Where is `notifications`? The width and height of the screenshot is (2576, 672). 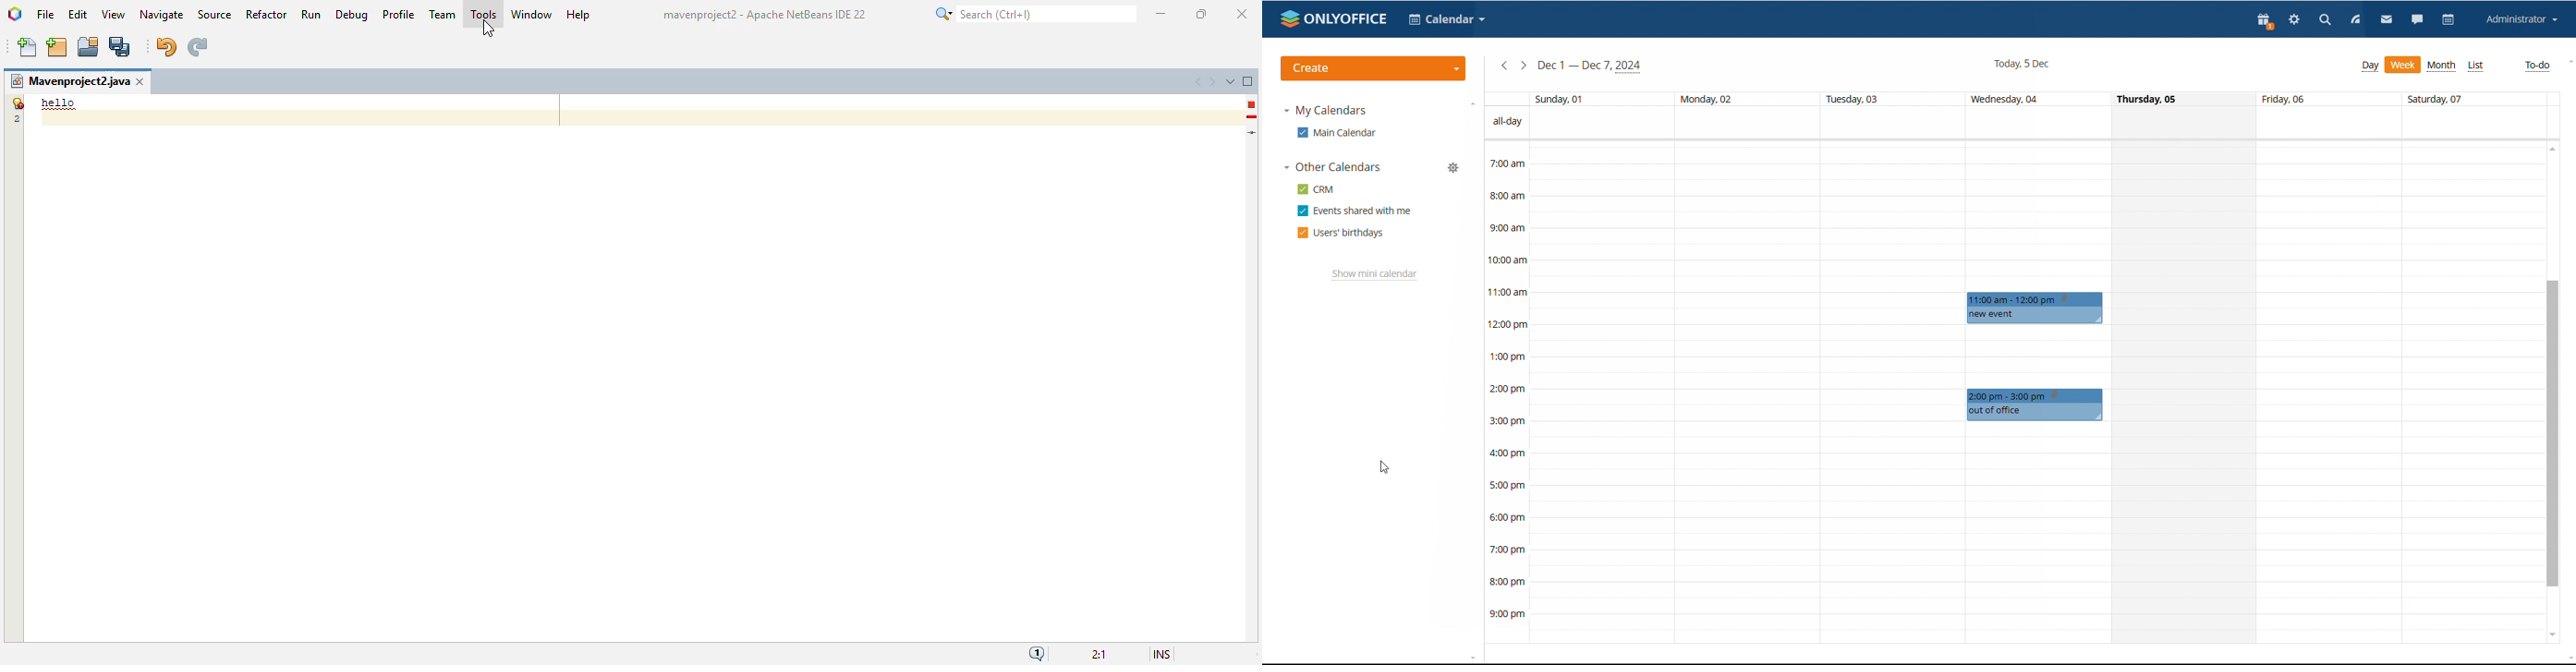
notifications is located at coordinates (1038, 654).